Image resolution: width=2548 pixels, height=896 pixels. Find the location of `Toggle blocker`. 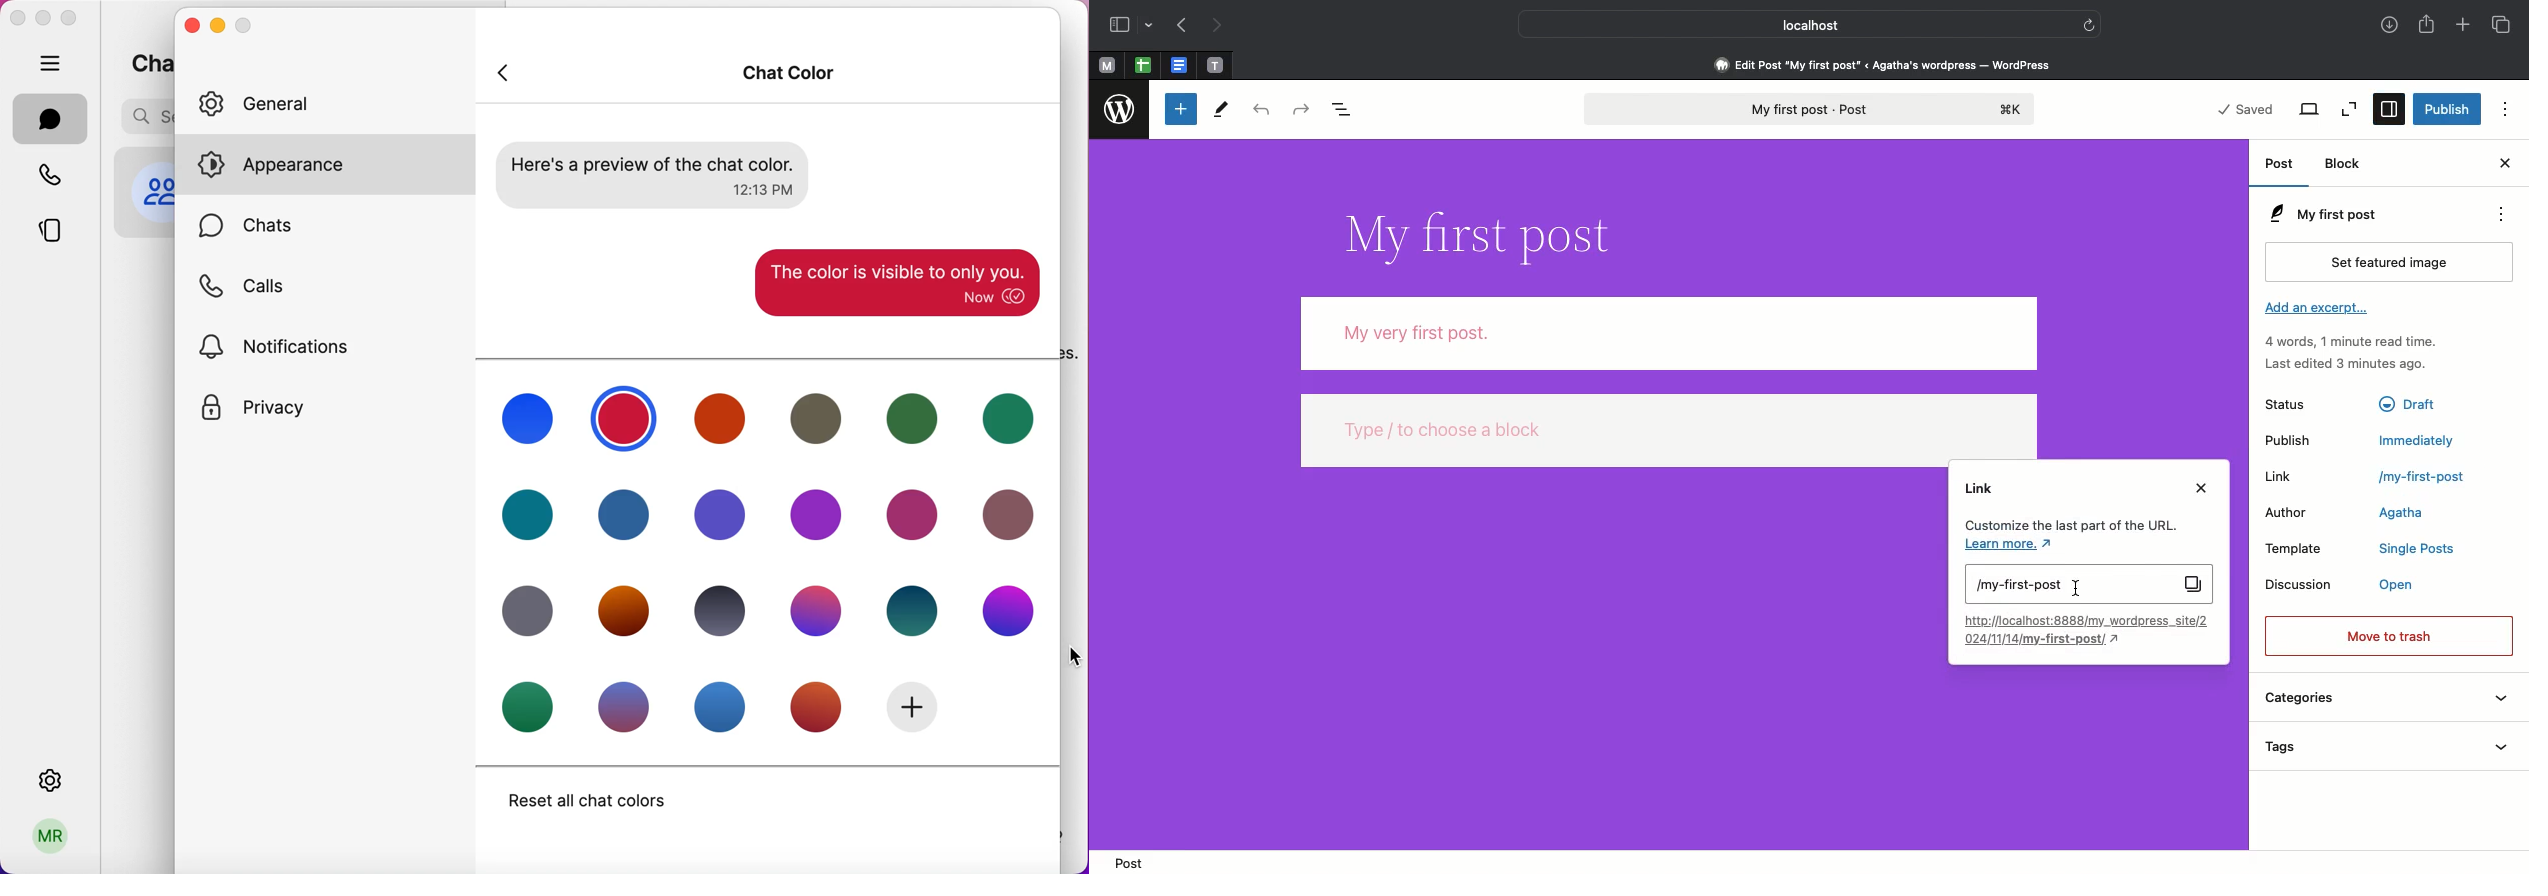

Toggle blocker is located at coordinates (1181, 108).